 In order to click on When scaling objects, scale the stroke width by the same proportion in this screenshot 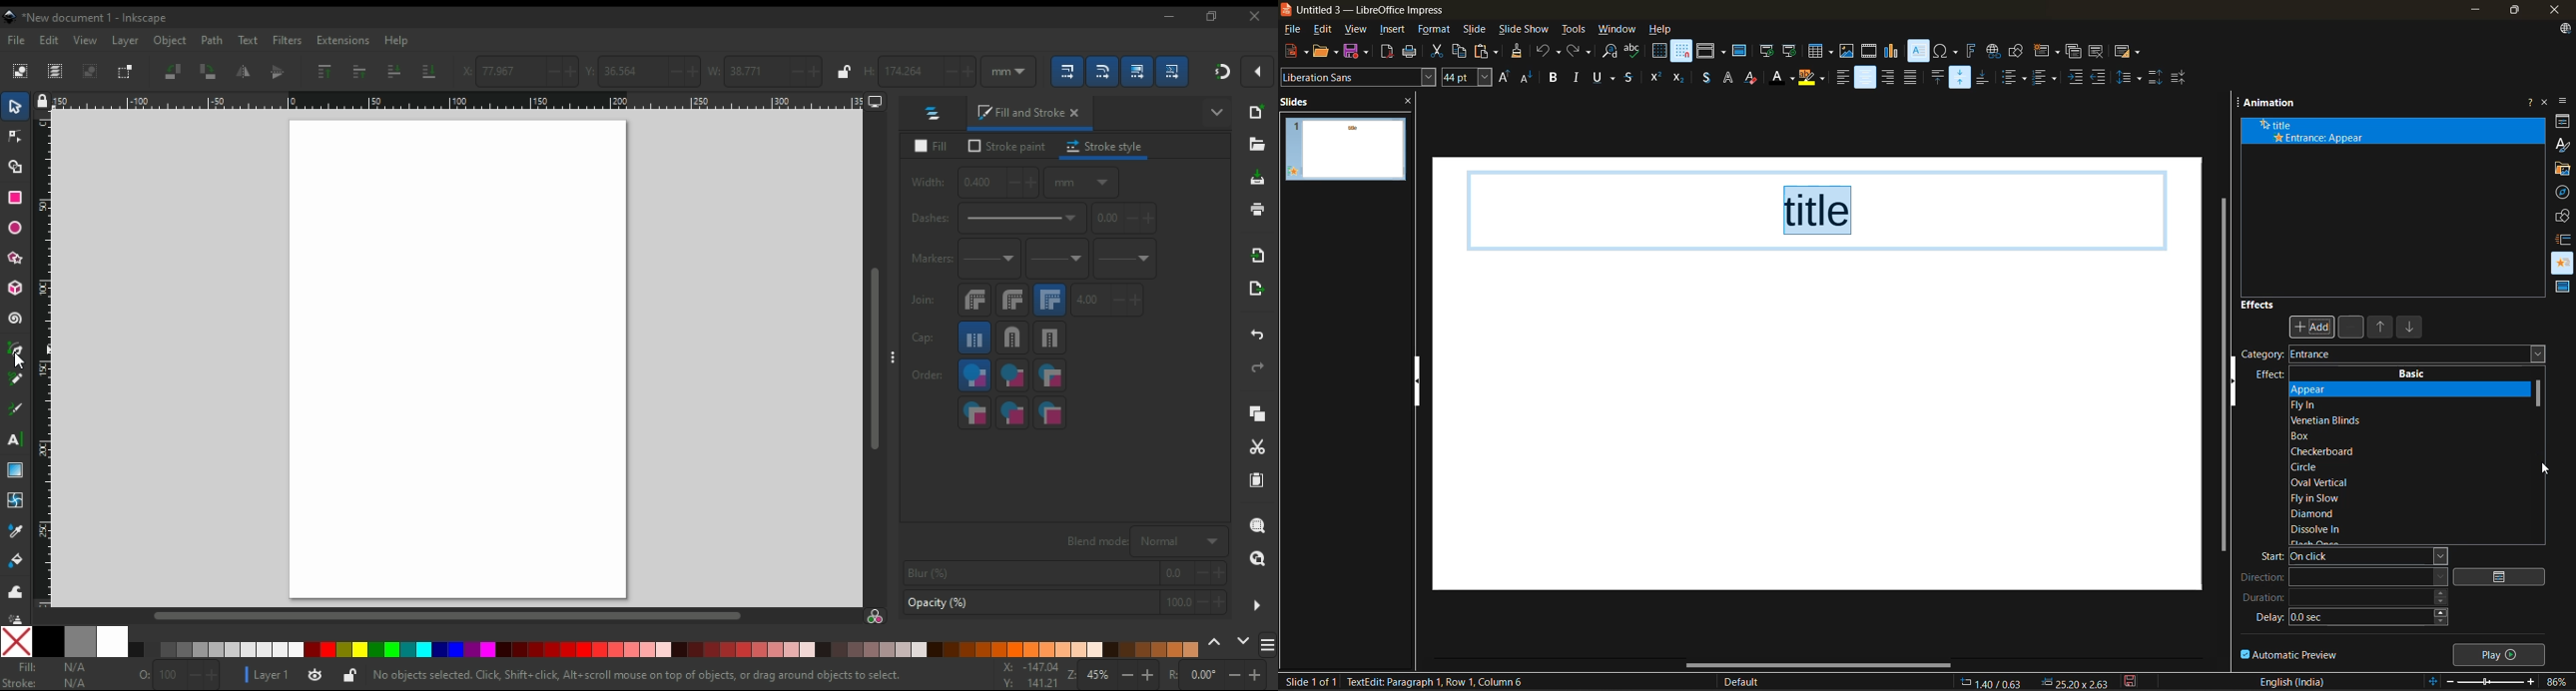, I will do `click(1069, 72)`.